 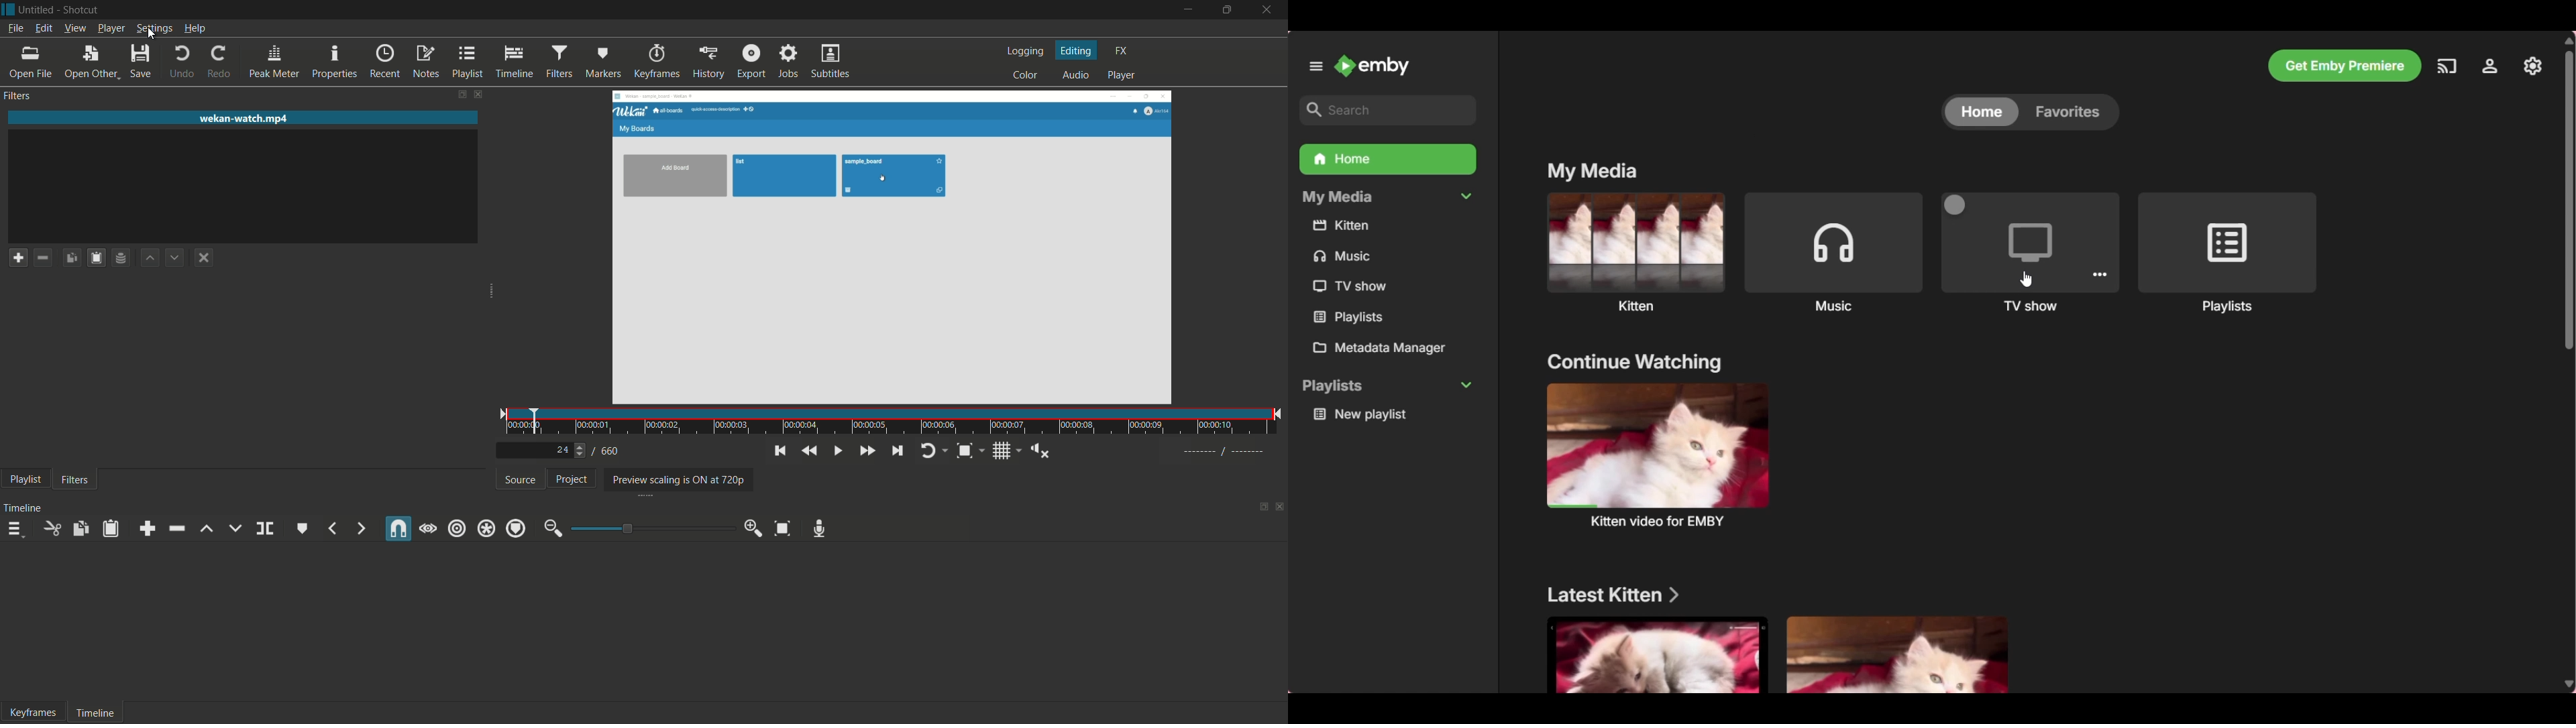 I want to click on player, so click(x=1121, y=76).